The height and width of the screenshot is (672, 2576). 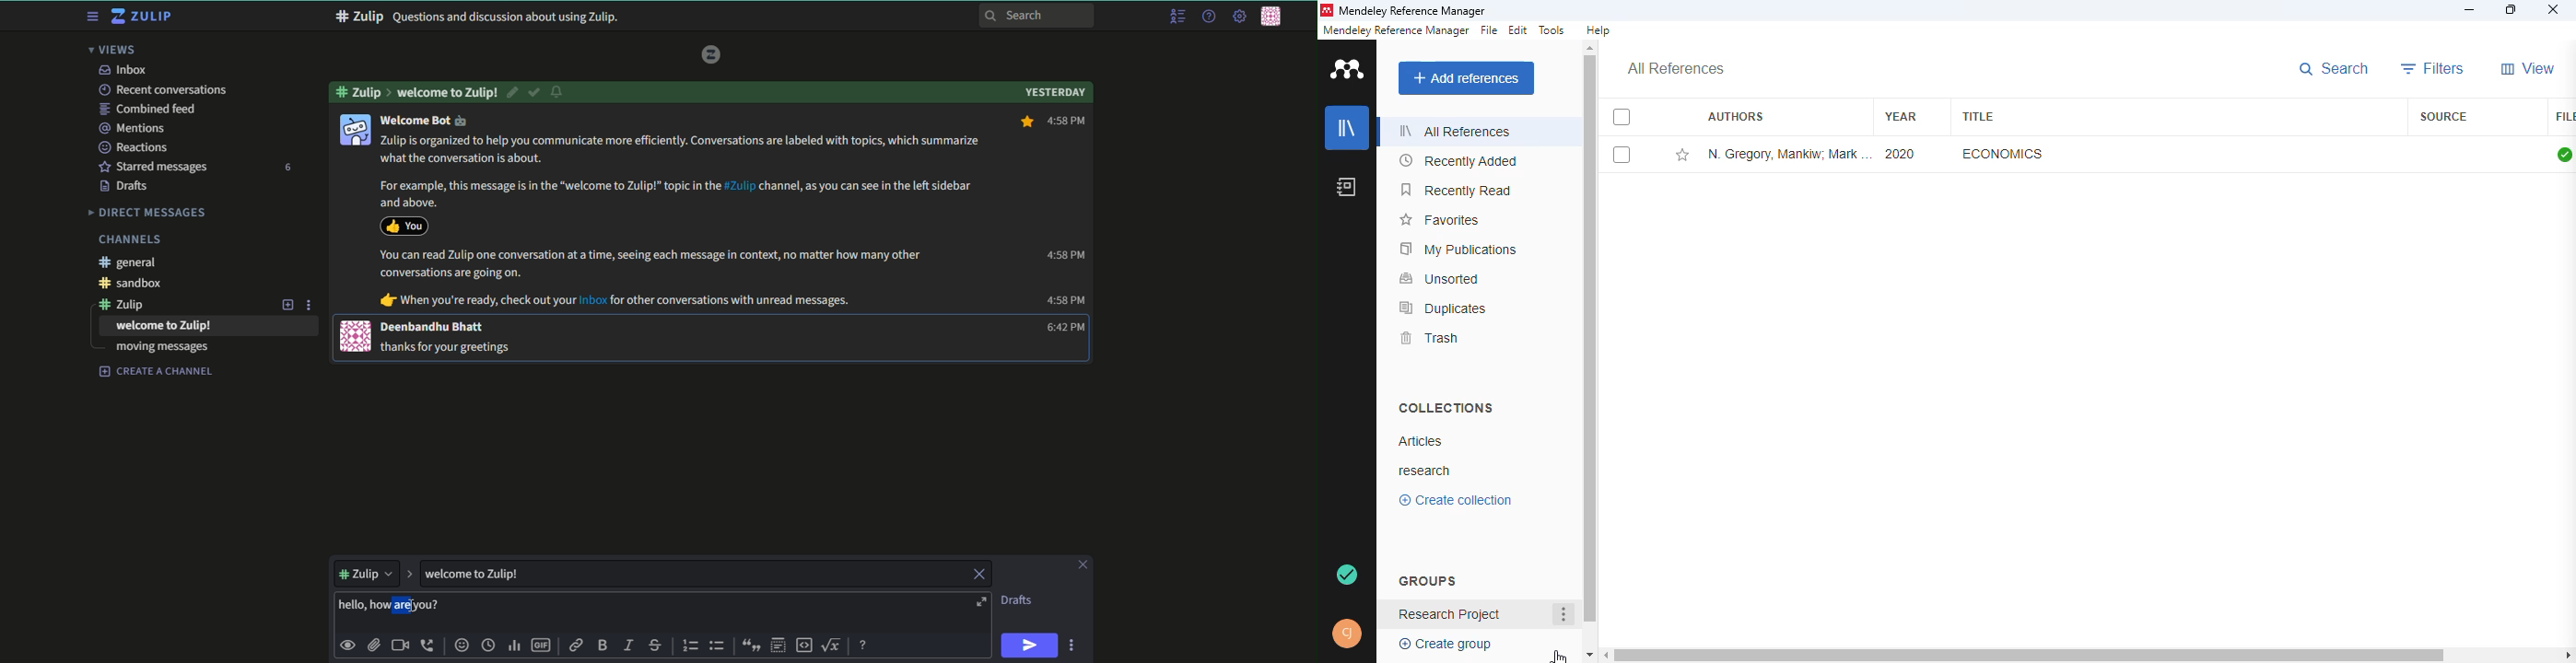 I want to click on main menu, so click(x=1238, y=16).